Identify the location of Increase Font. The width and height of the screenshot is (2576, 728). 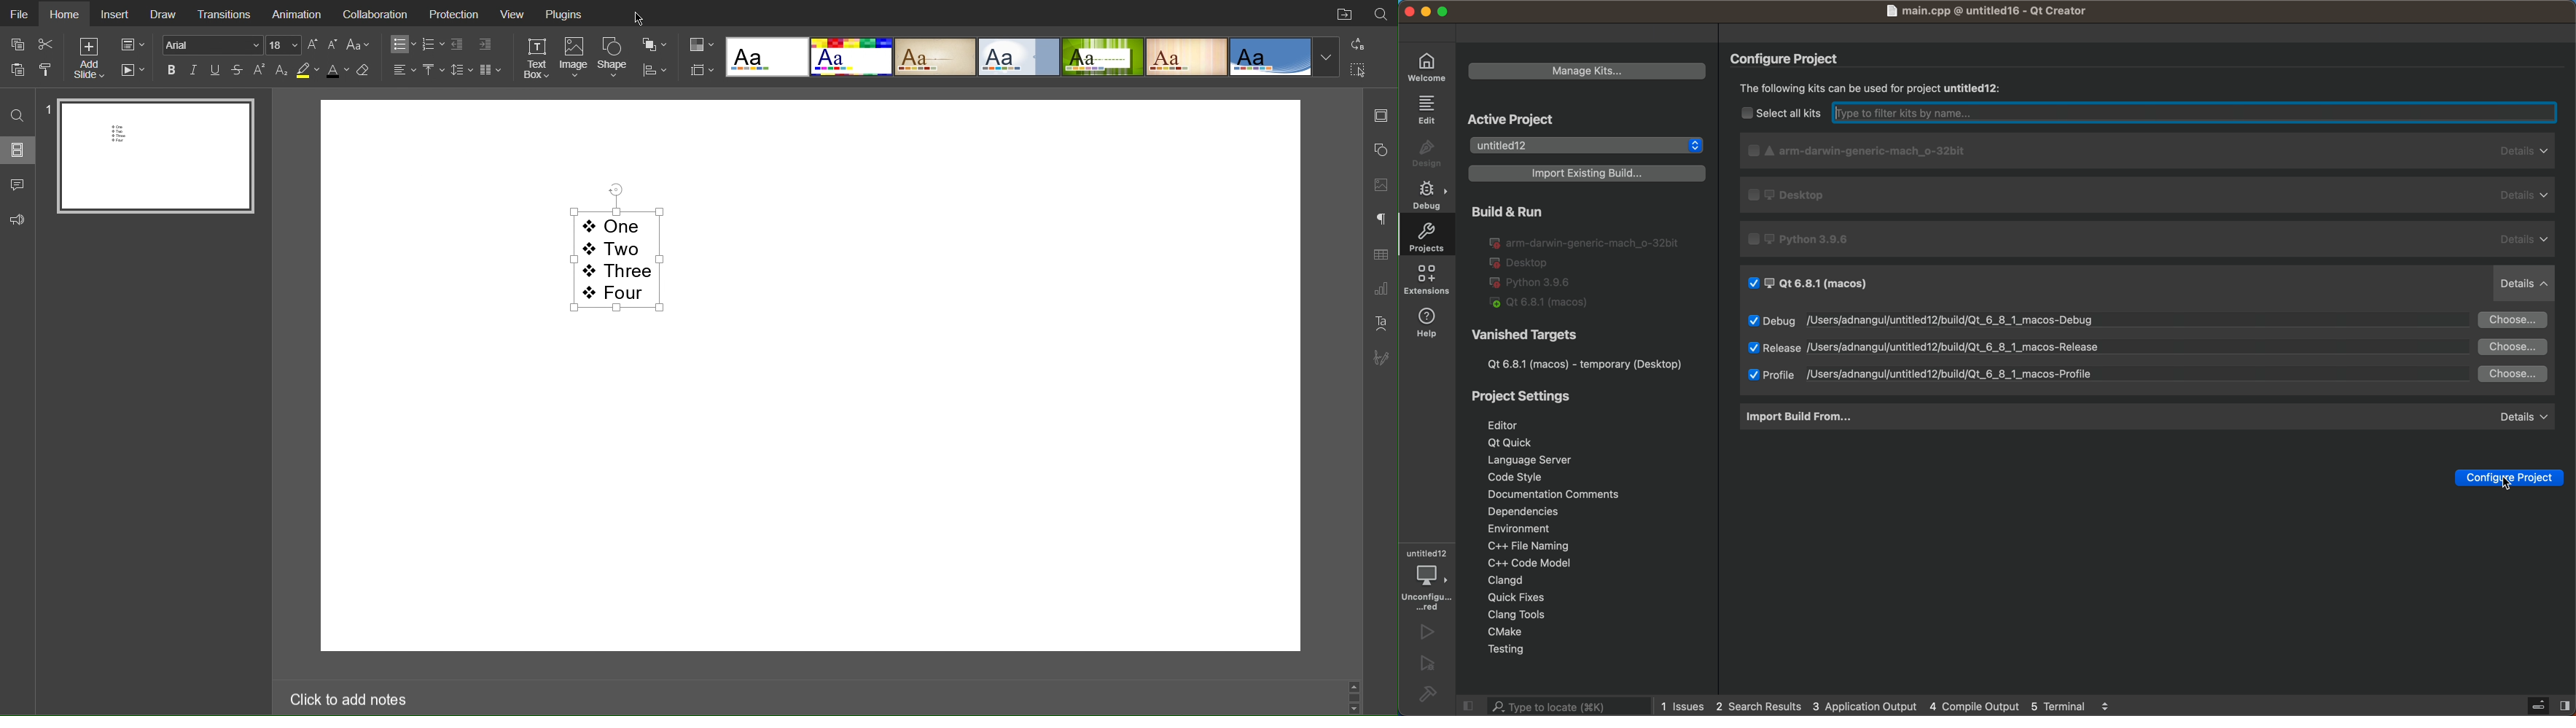
(313, 45).